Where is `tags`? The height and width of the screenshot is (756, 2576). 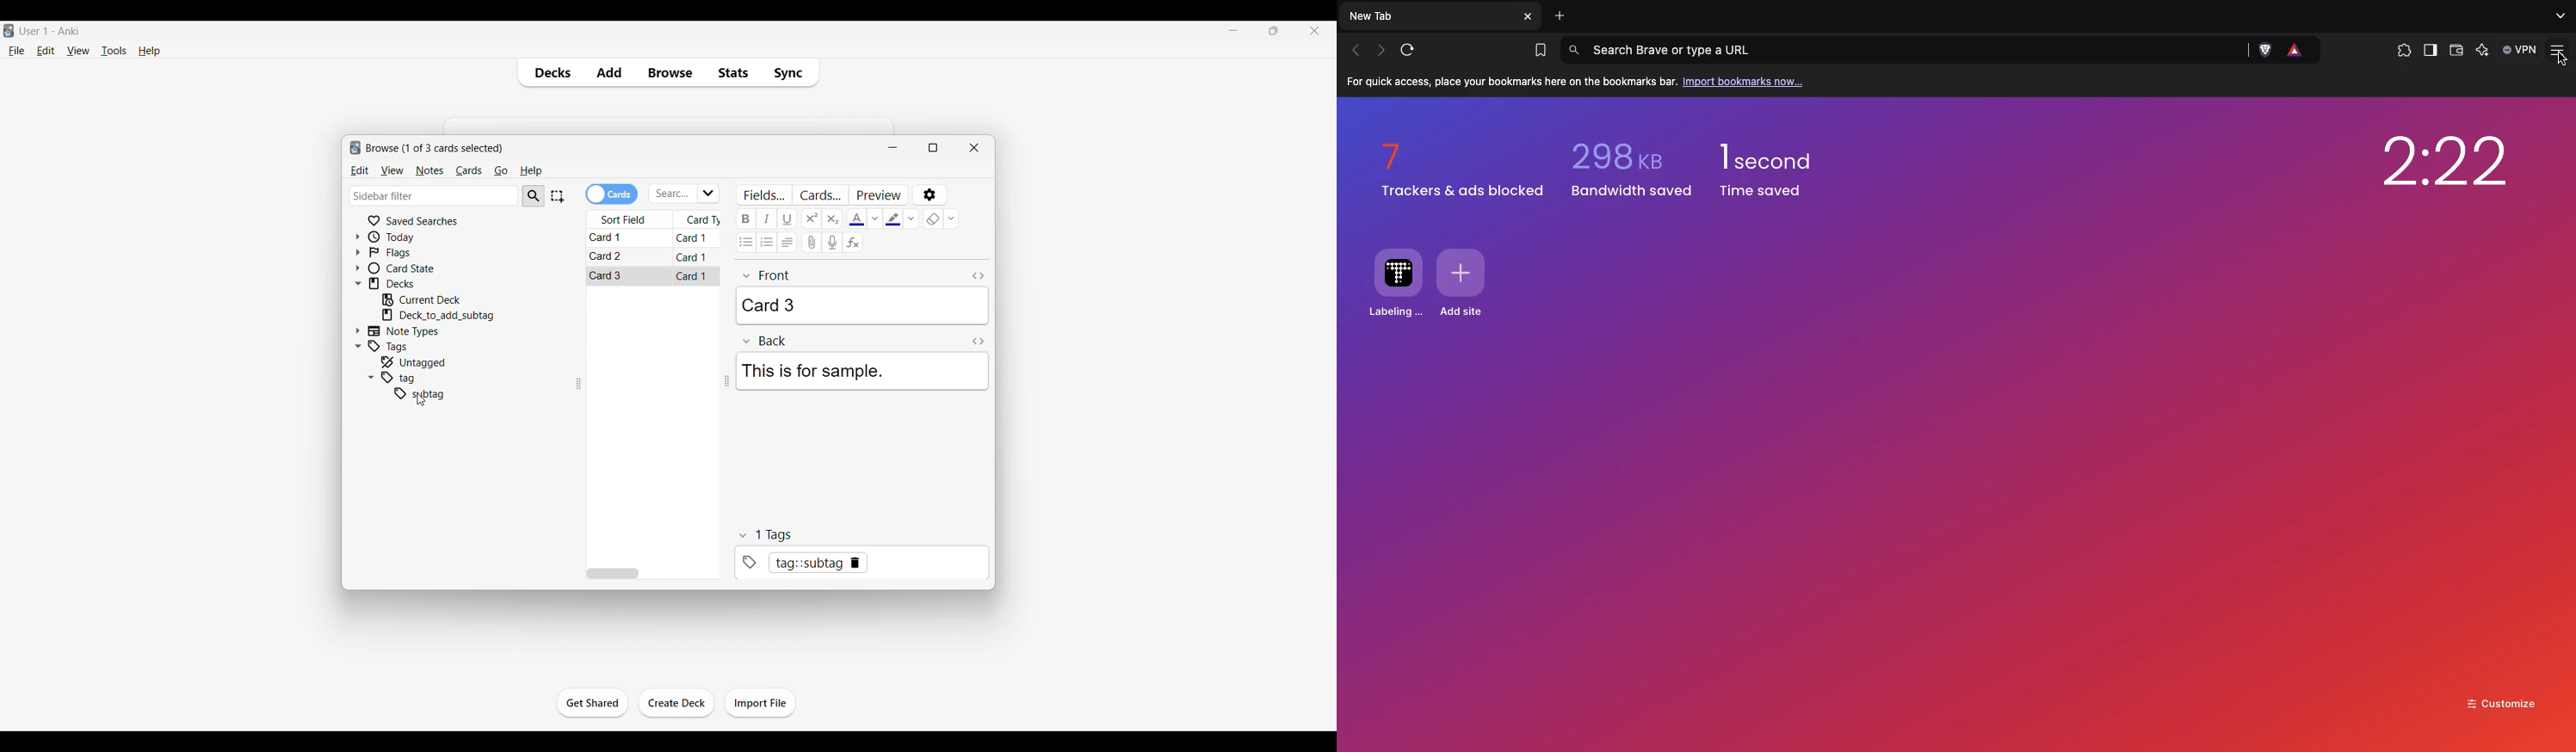 tags is located at coordinates (771, 534).